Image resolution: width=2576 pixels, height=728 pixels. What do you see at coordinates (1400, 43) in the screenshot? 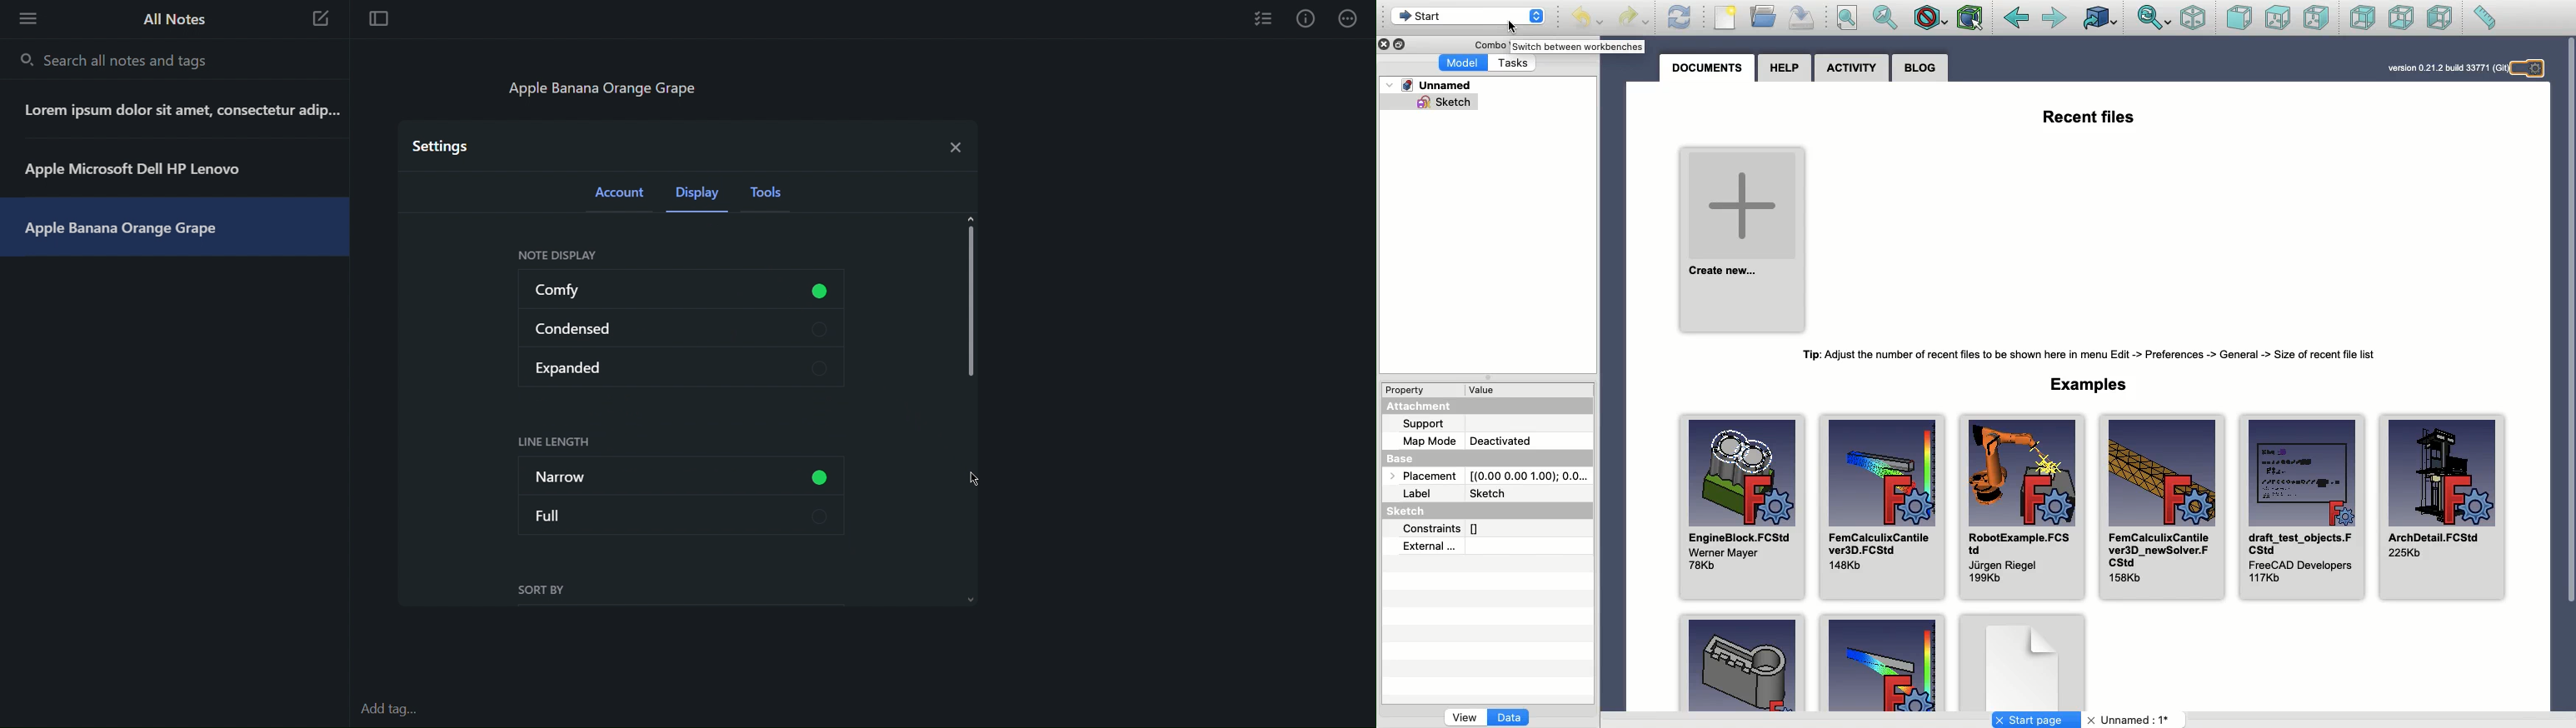
I see `Duplicate` at bounding box center [1400, 43].